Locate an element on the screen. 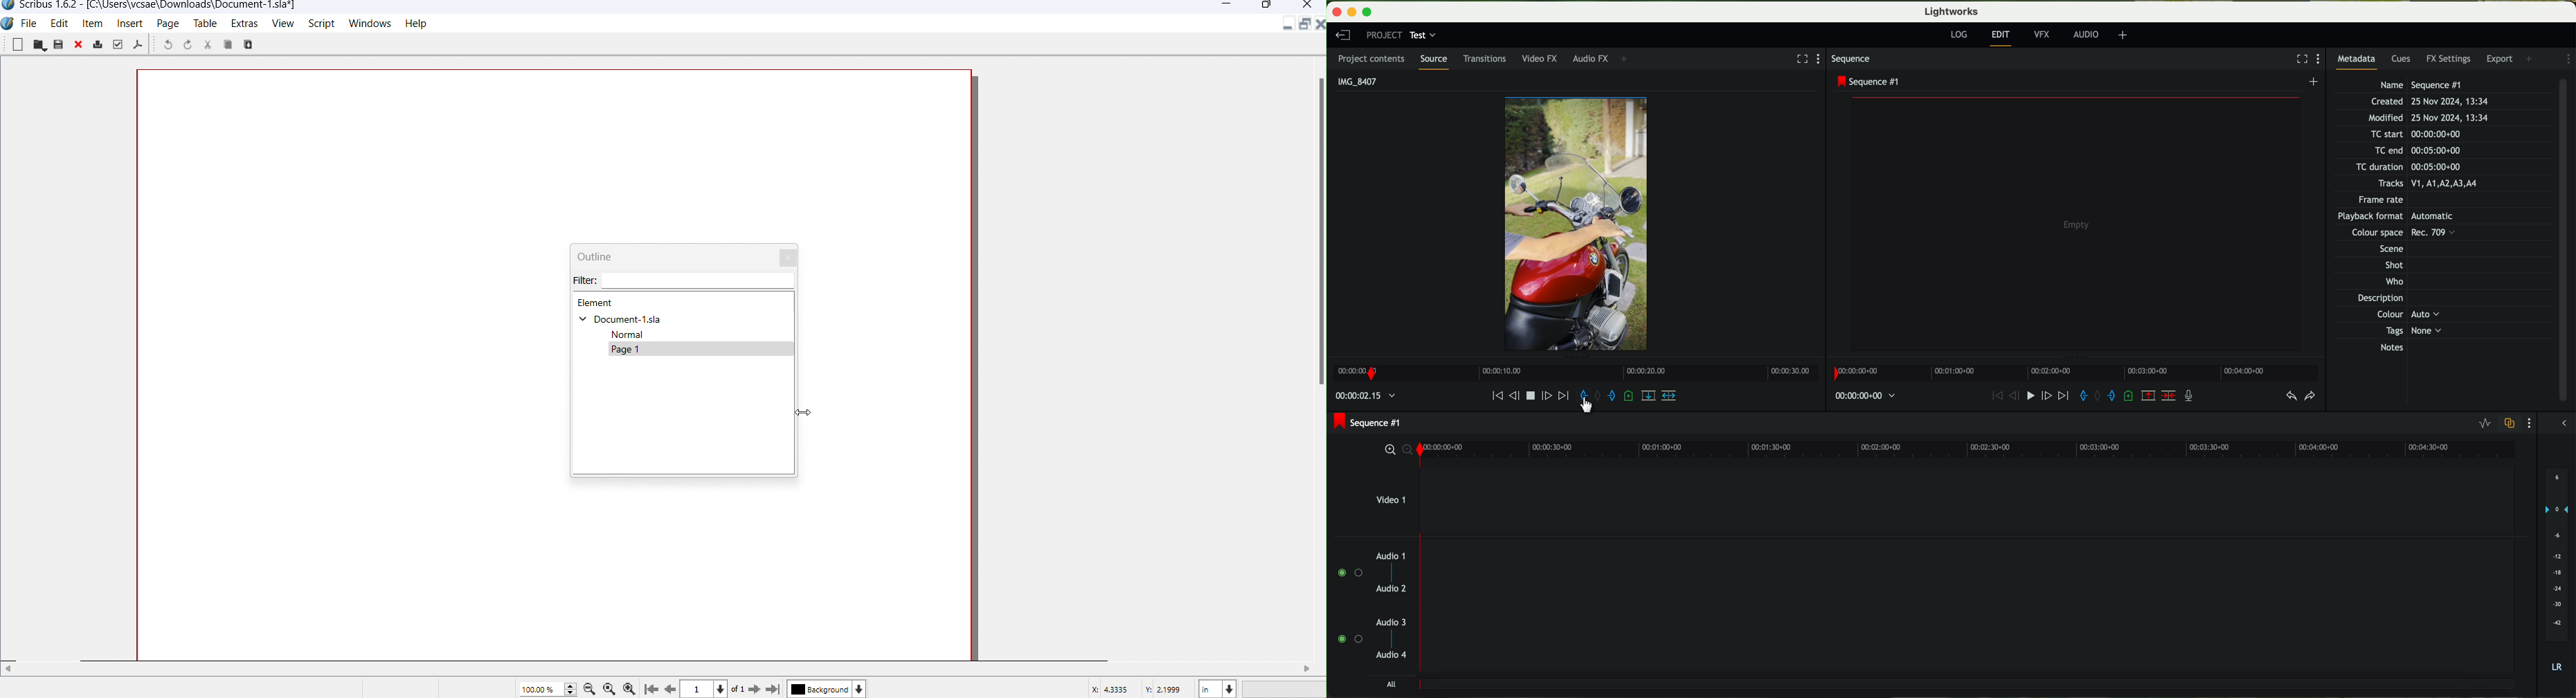 The height and width of the screenshot is (700, 2576). Notes is located at coordinates (2404, 348).